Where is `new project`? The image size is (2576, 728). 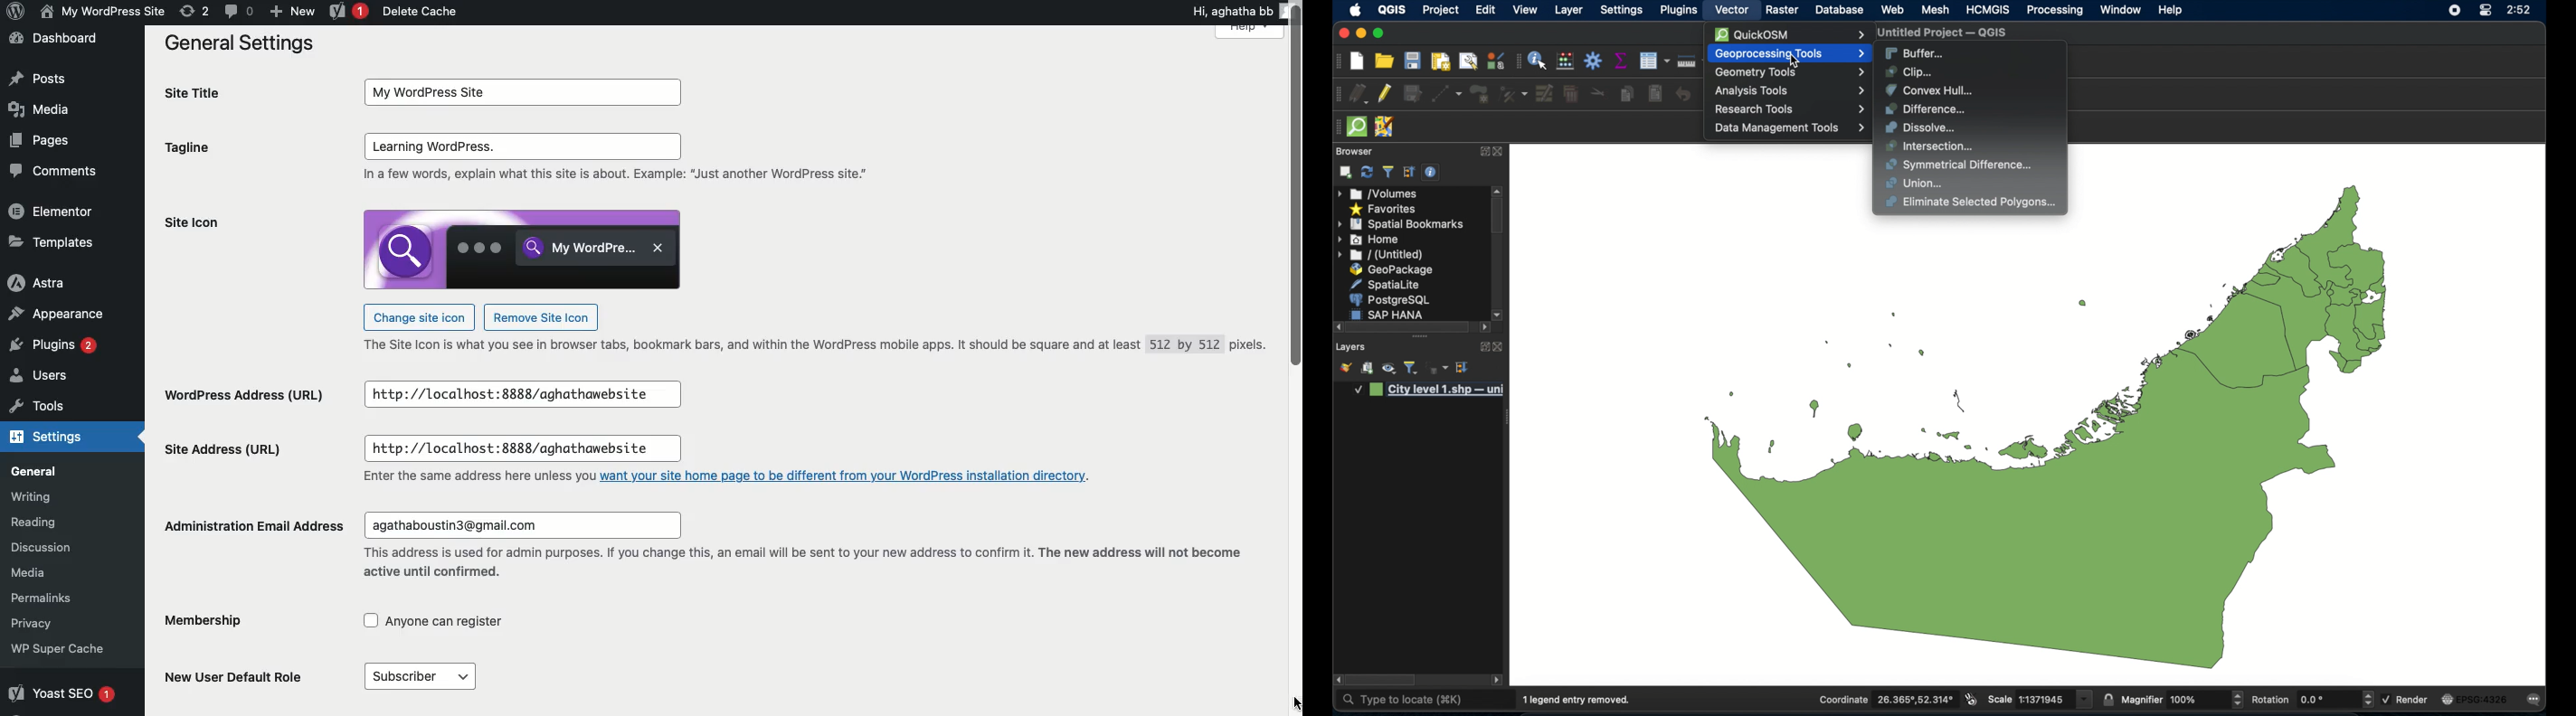 new project is located at coordinates (1358, 62).